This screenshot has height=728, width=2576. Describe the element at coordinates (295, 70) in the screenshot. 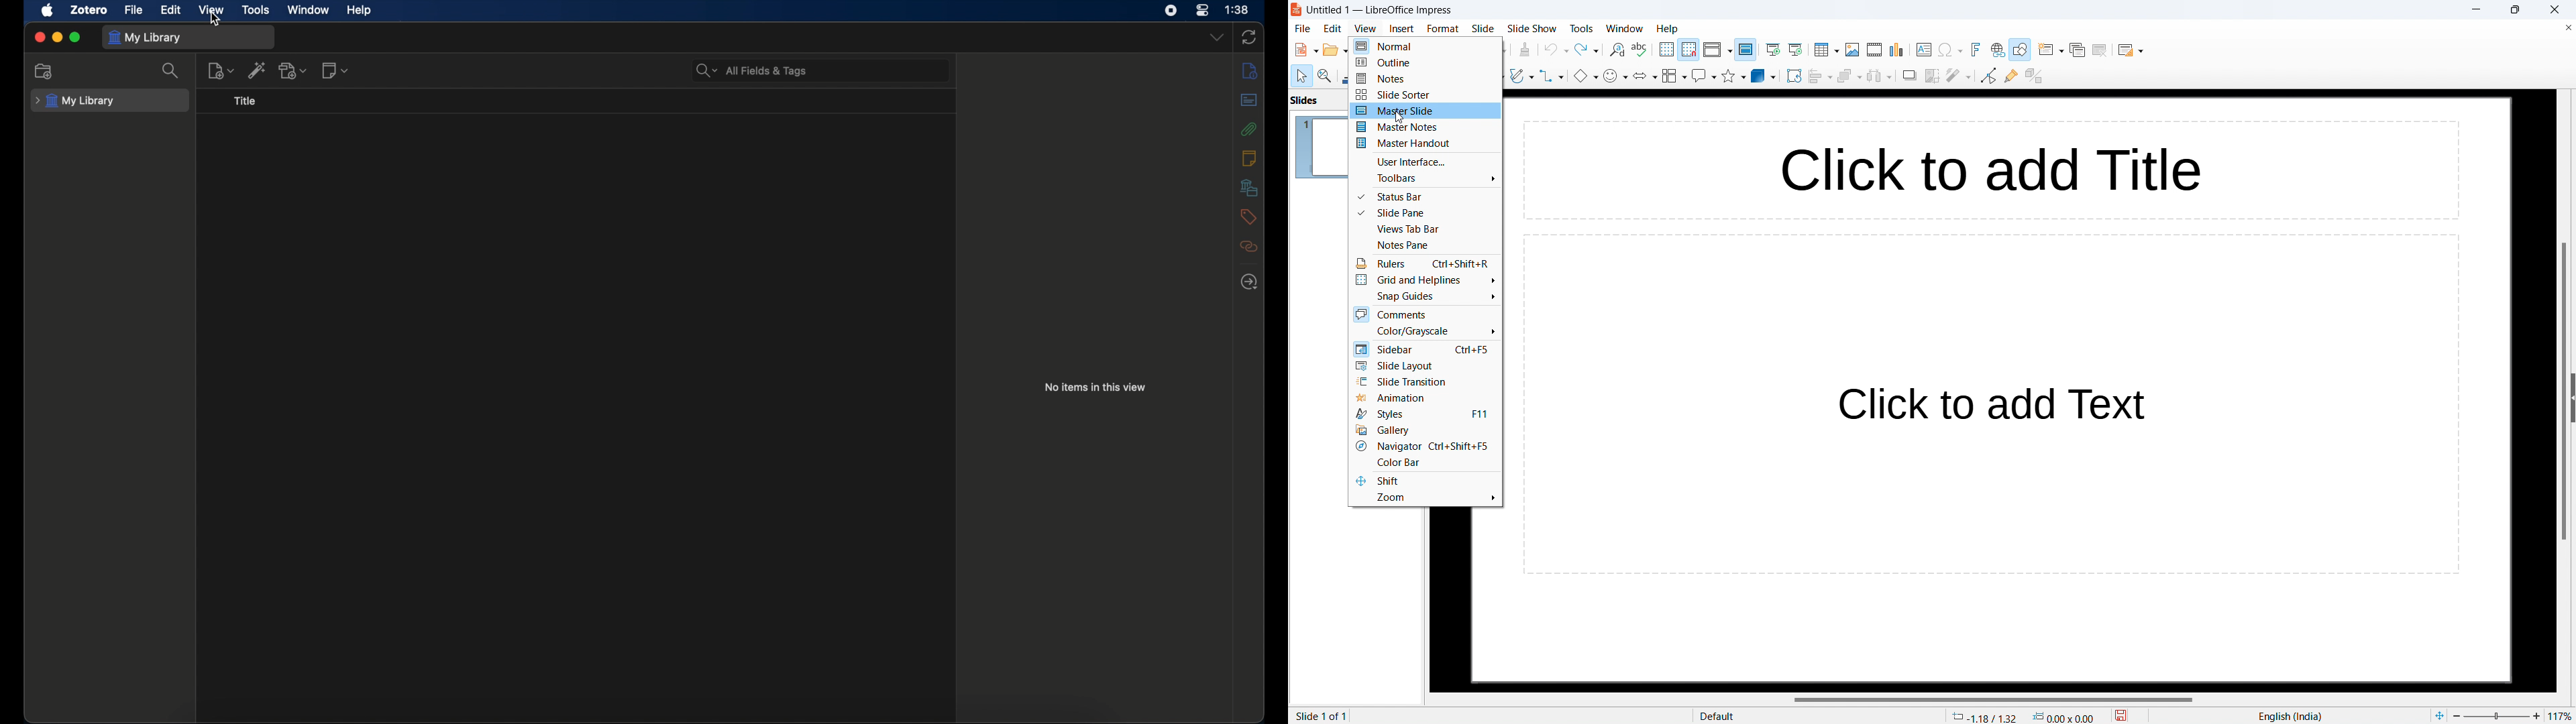

I see `add attachments` at that location.